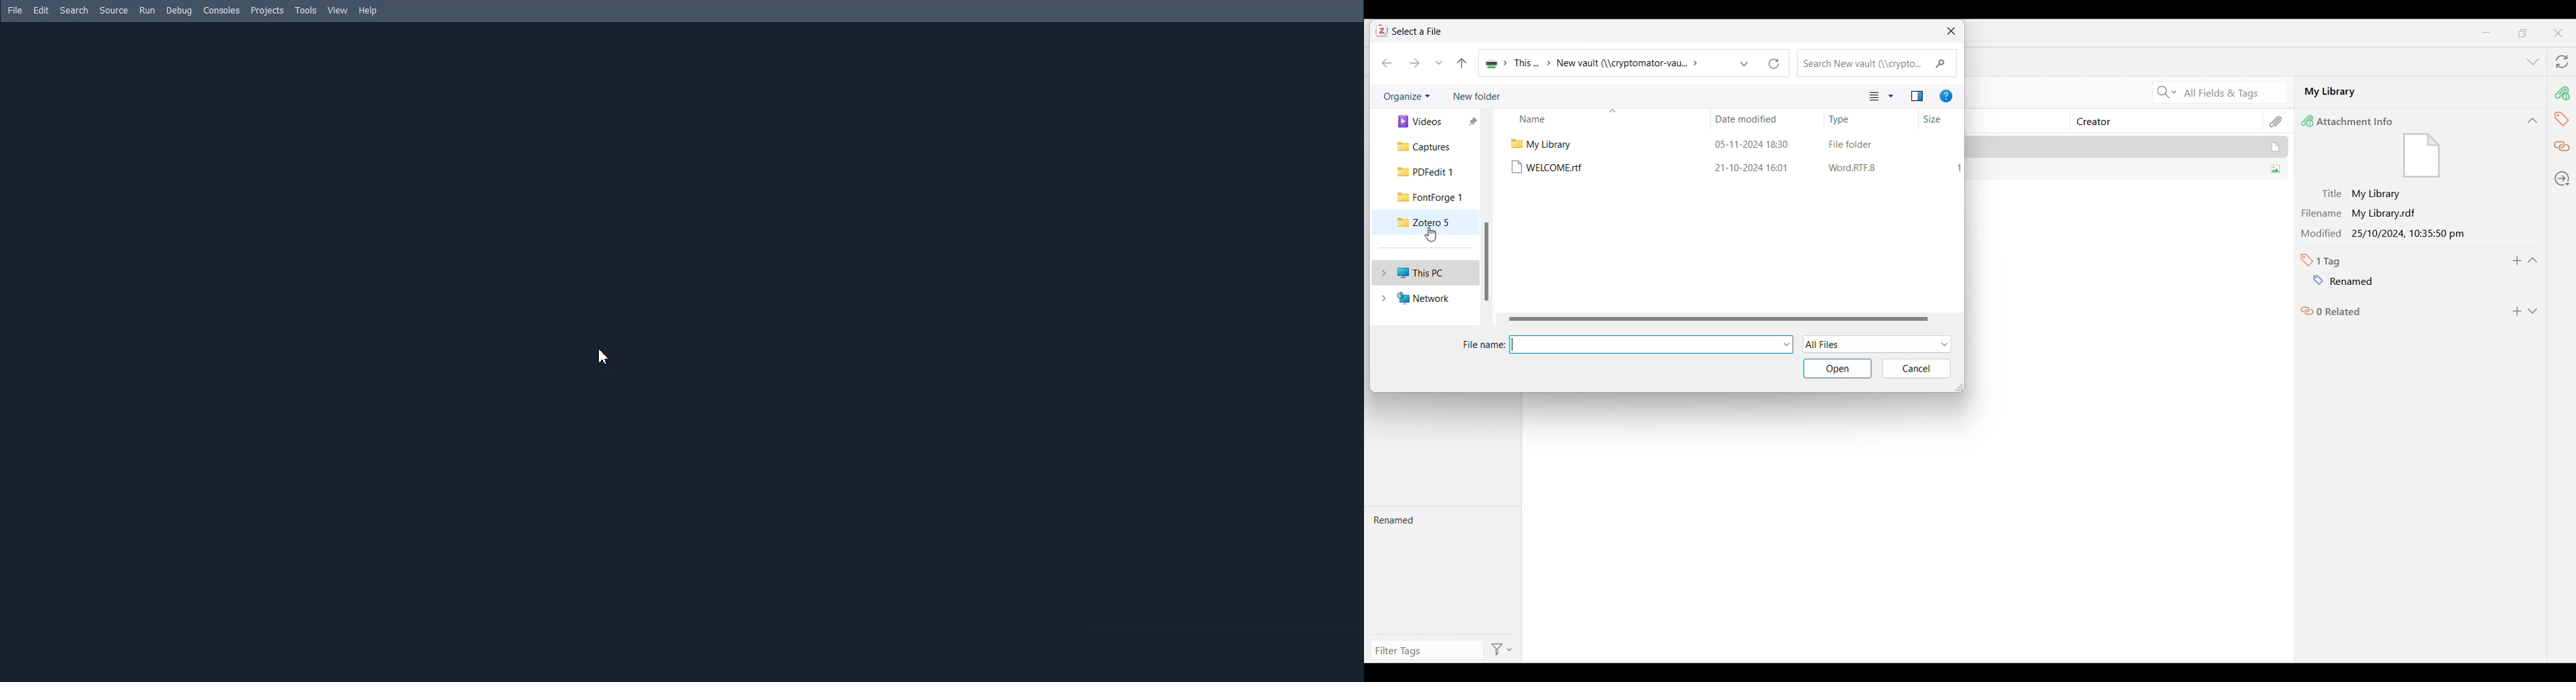 This screenshot has width=2576, height=700. I want to click on Add, so click(2517, 261).